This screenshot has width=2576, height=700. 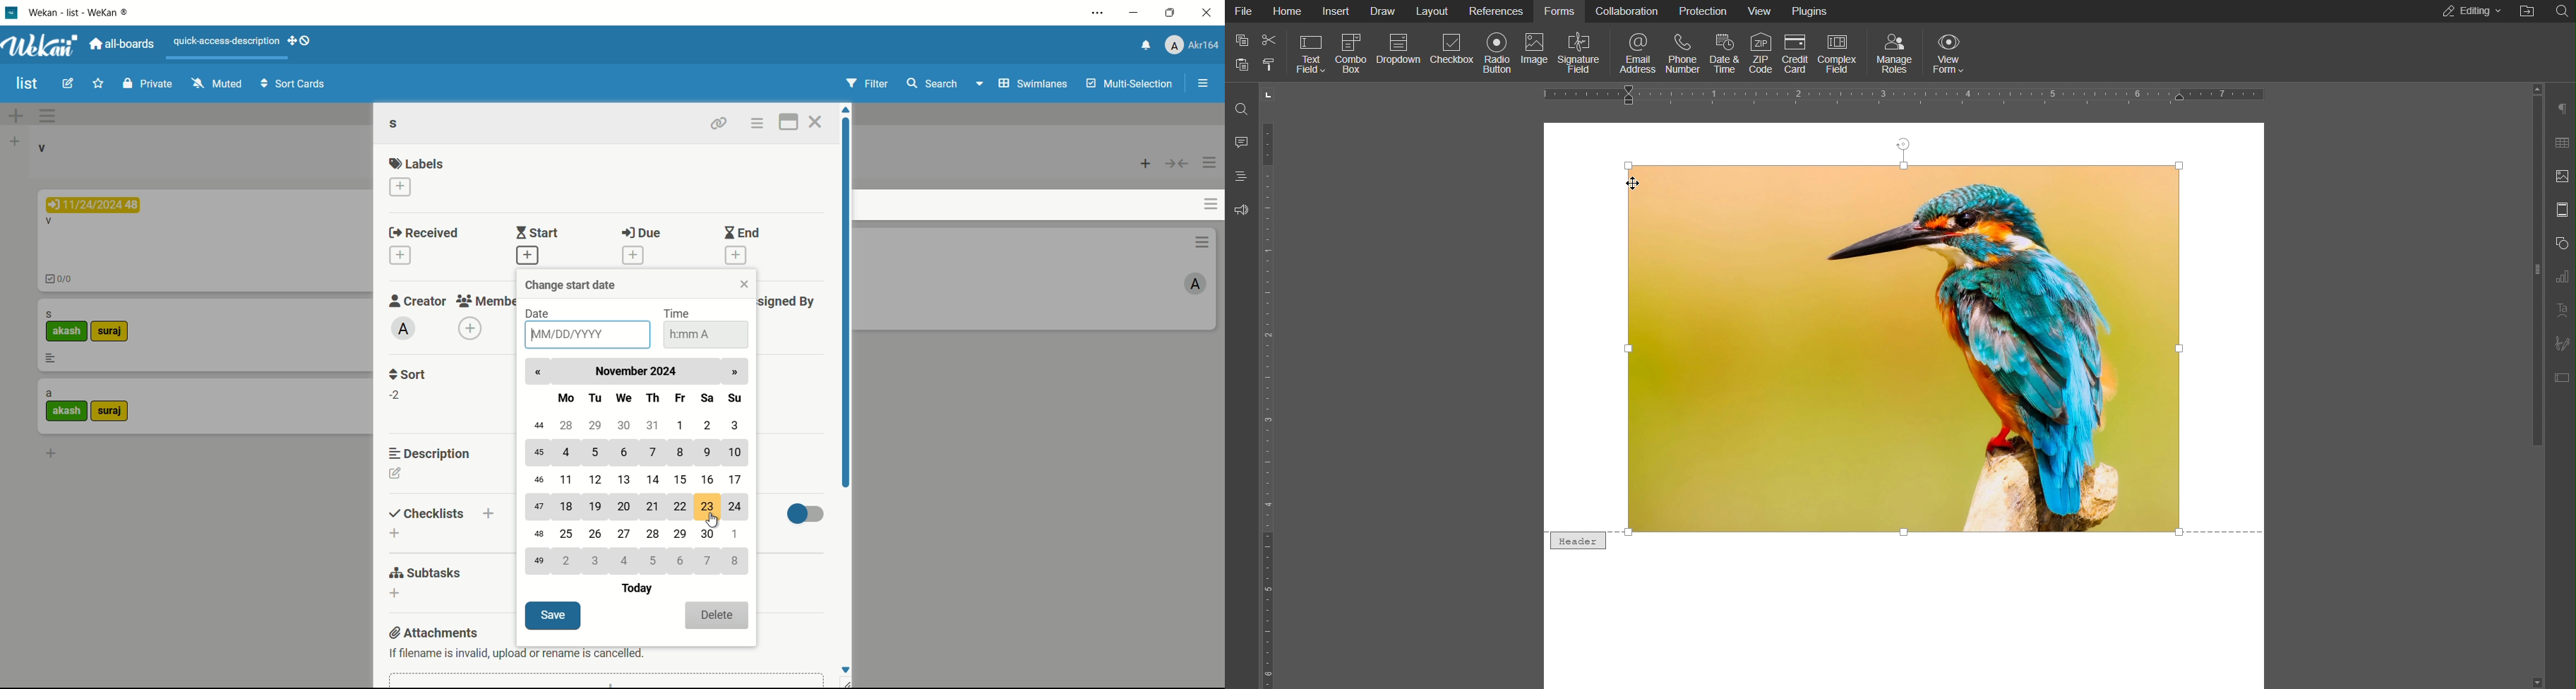 What do you see at coordinates (931, 83) in the screenshot?
I see `search` at bounding box center [931, 83].